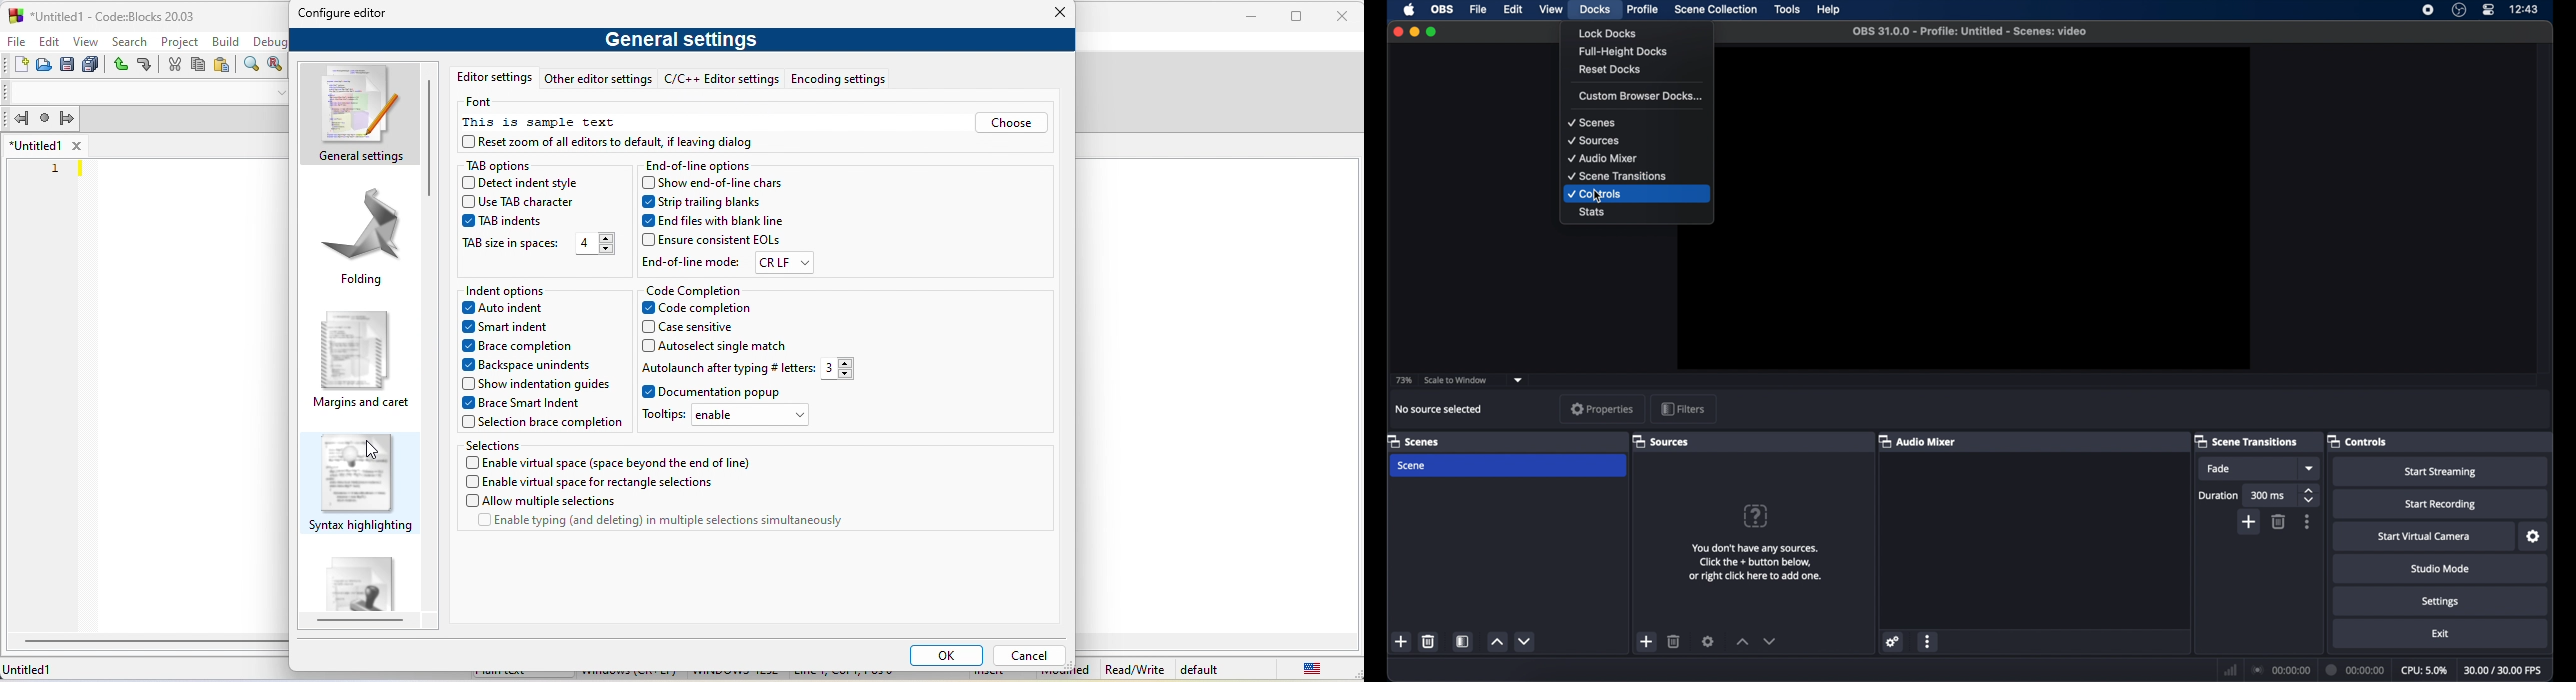  I want to click on settings, so click(2534, 536).